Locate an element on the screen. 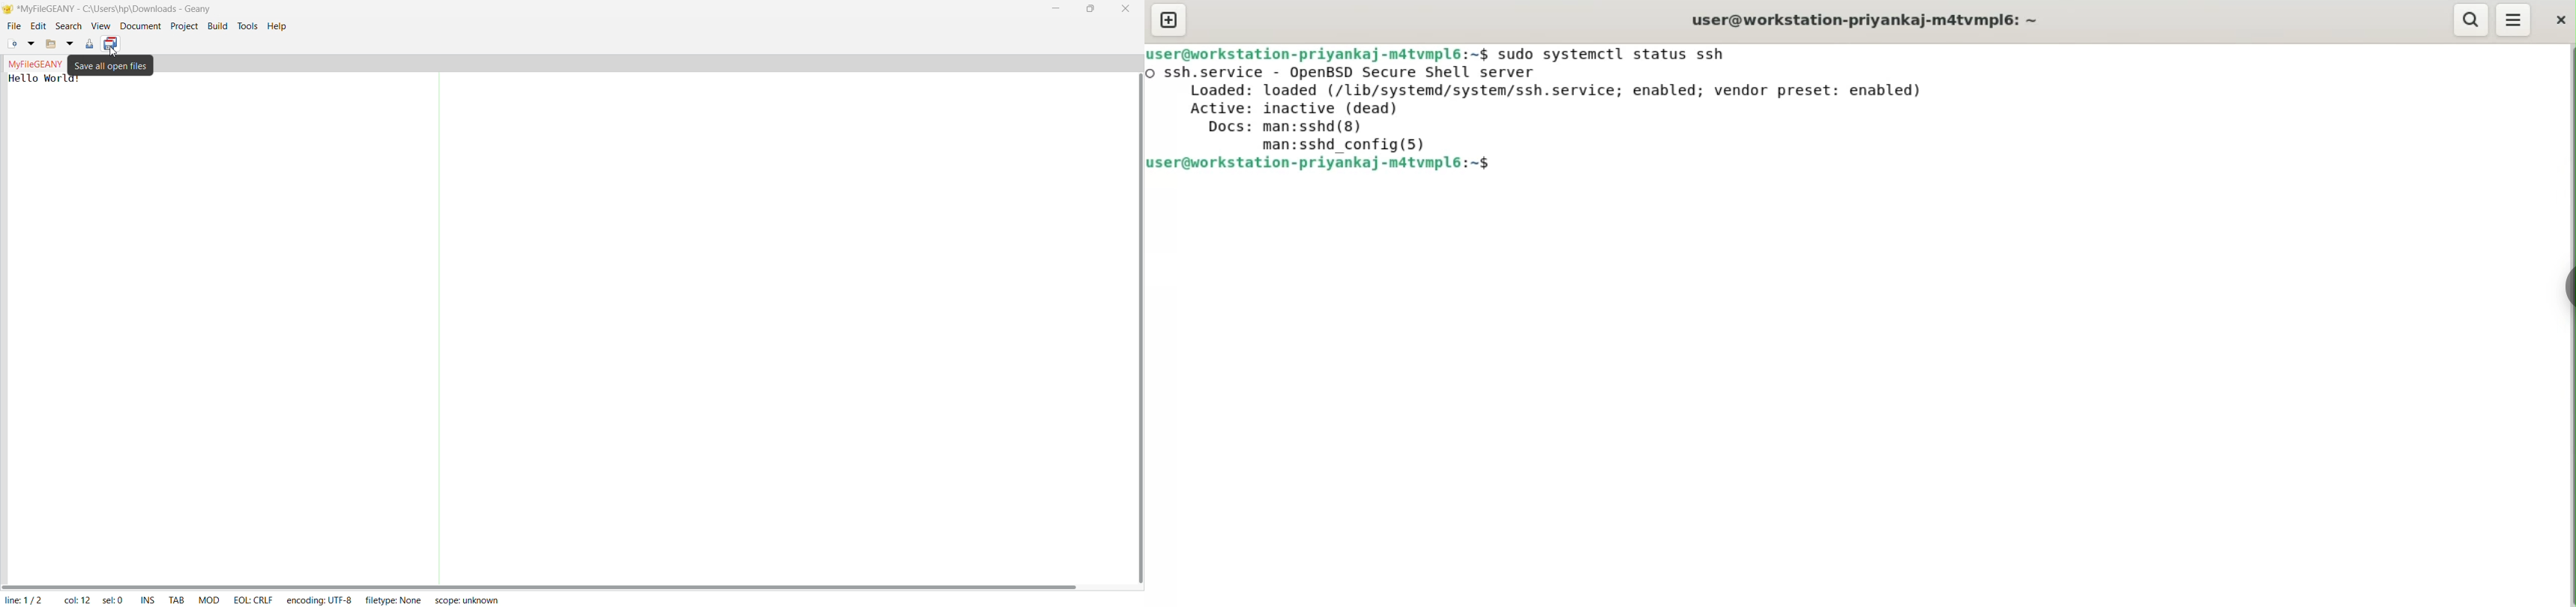  user@workstation-priyankaj-m4tvmpl6:~$ is located at coordinates (1316, 53).